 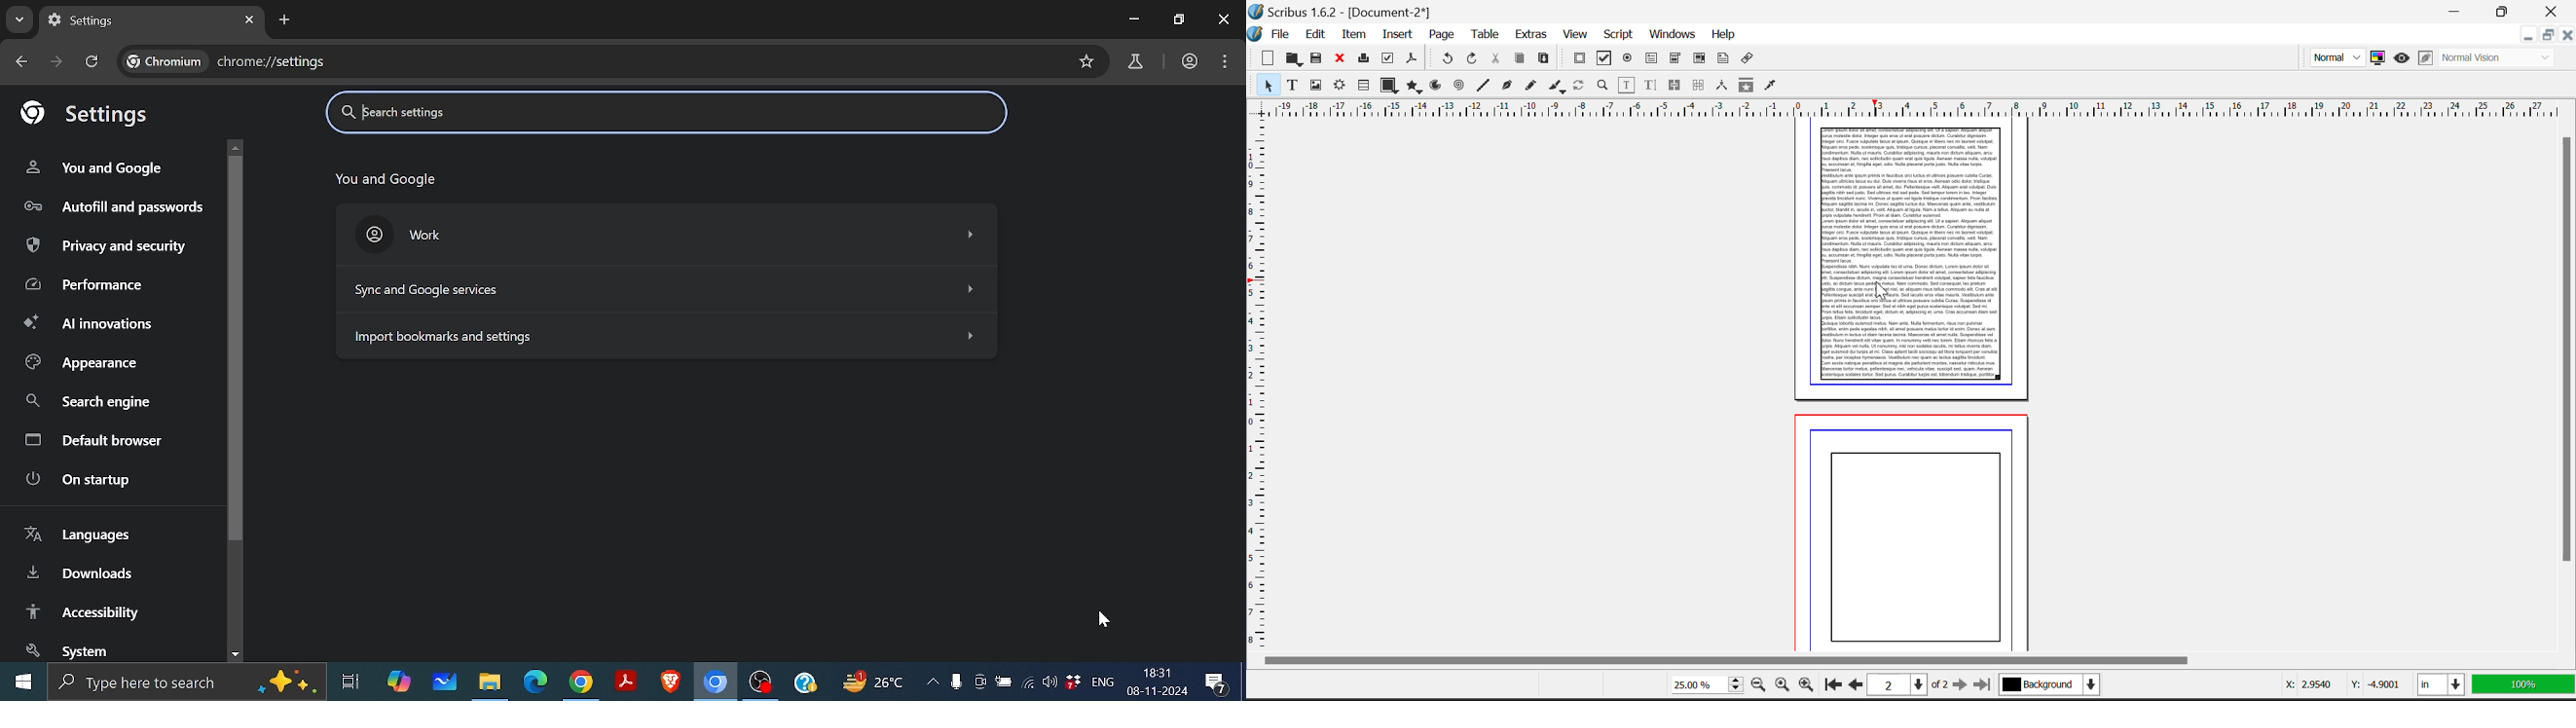 What do you see at coordinates (1625, 85) in the screenshot?
I see `Edit Contents of Frame` at bounding box center [1625, 85].